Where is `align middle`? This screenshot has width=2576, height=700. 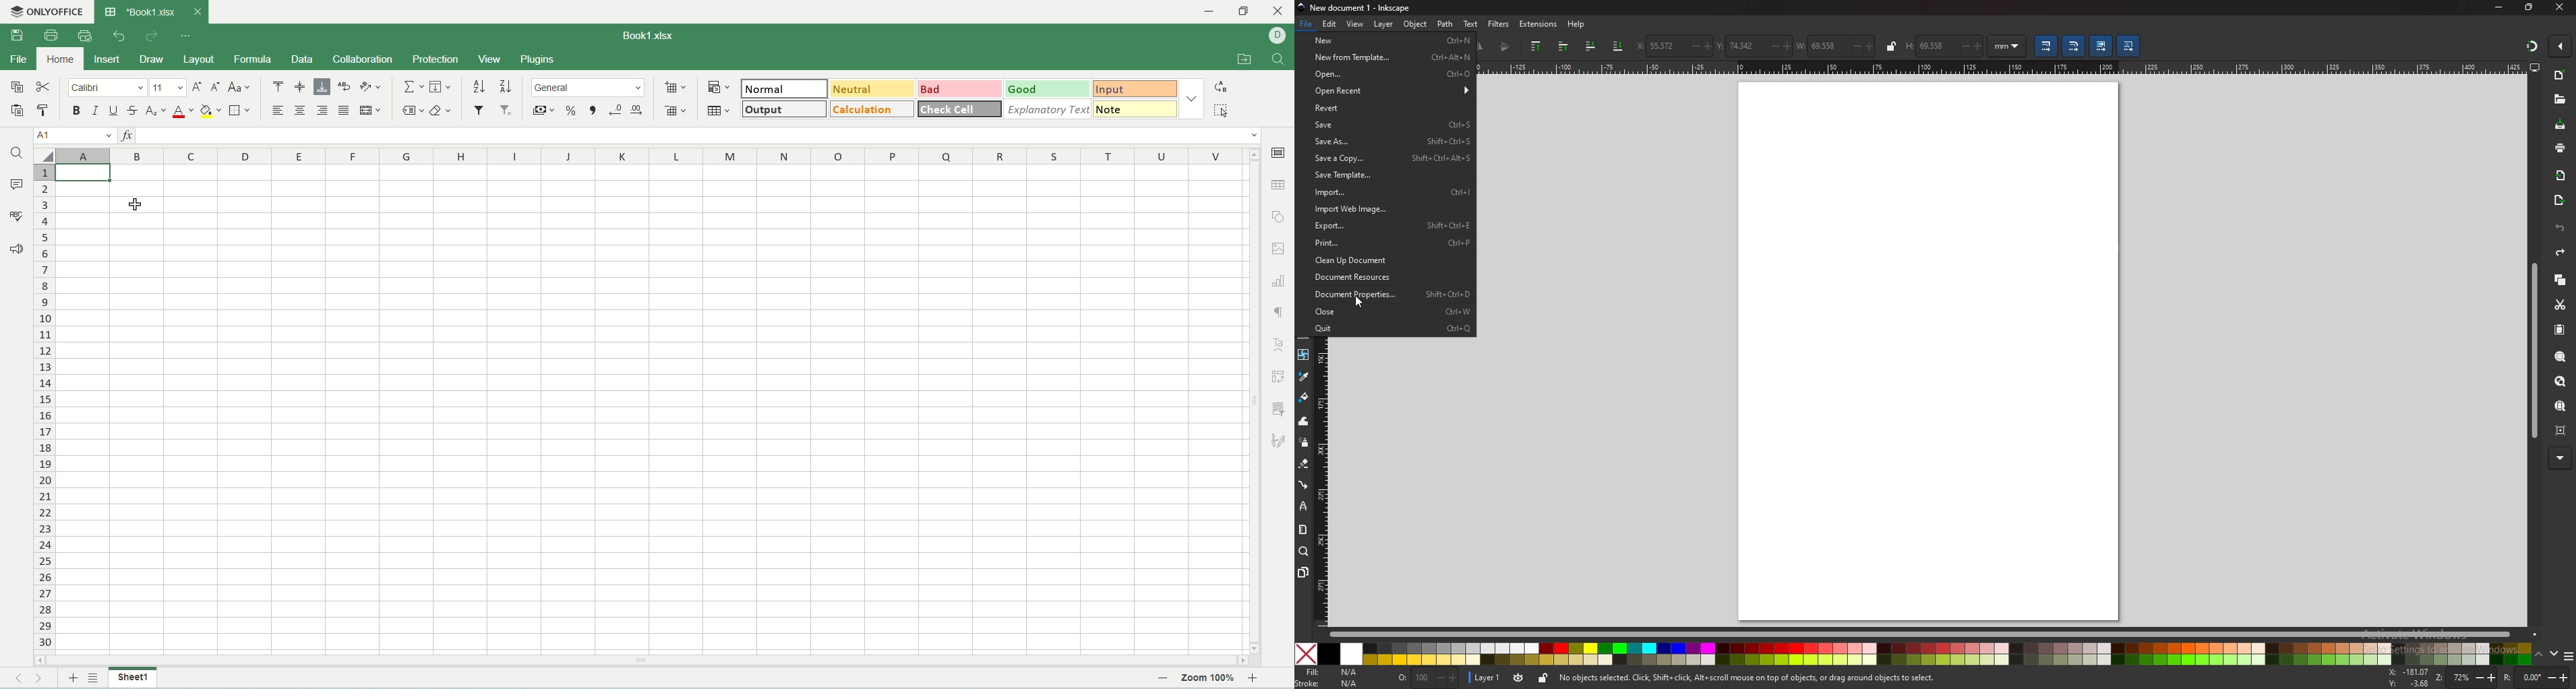 align middle is located at coordinates (300, 87).